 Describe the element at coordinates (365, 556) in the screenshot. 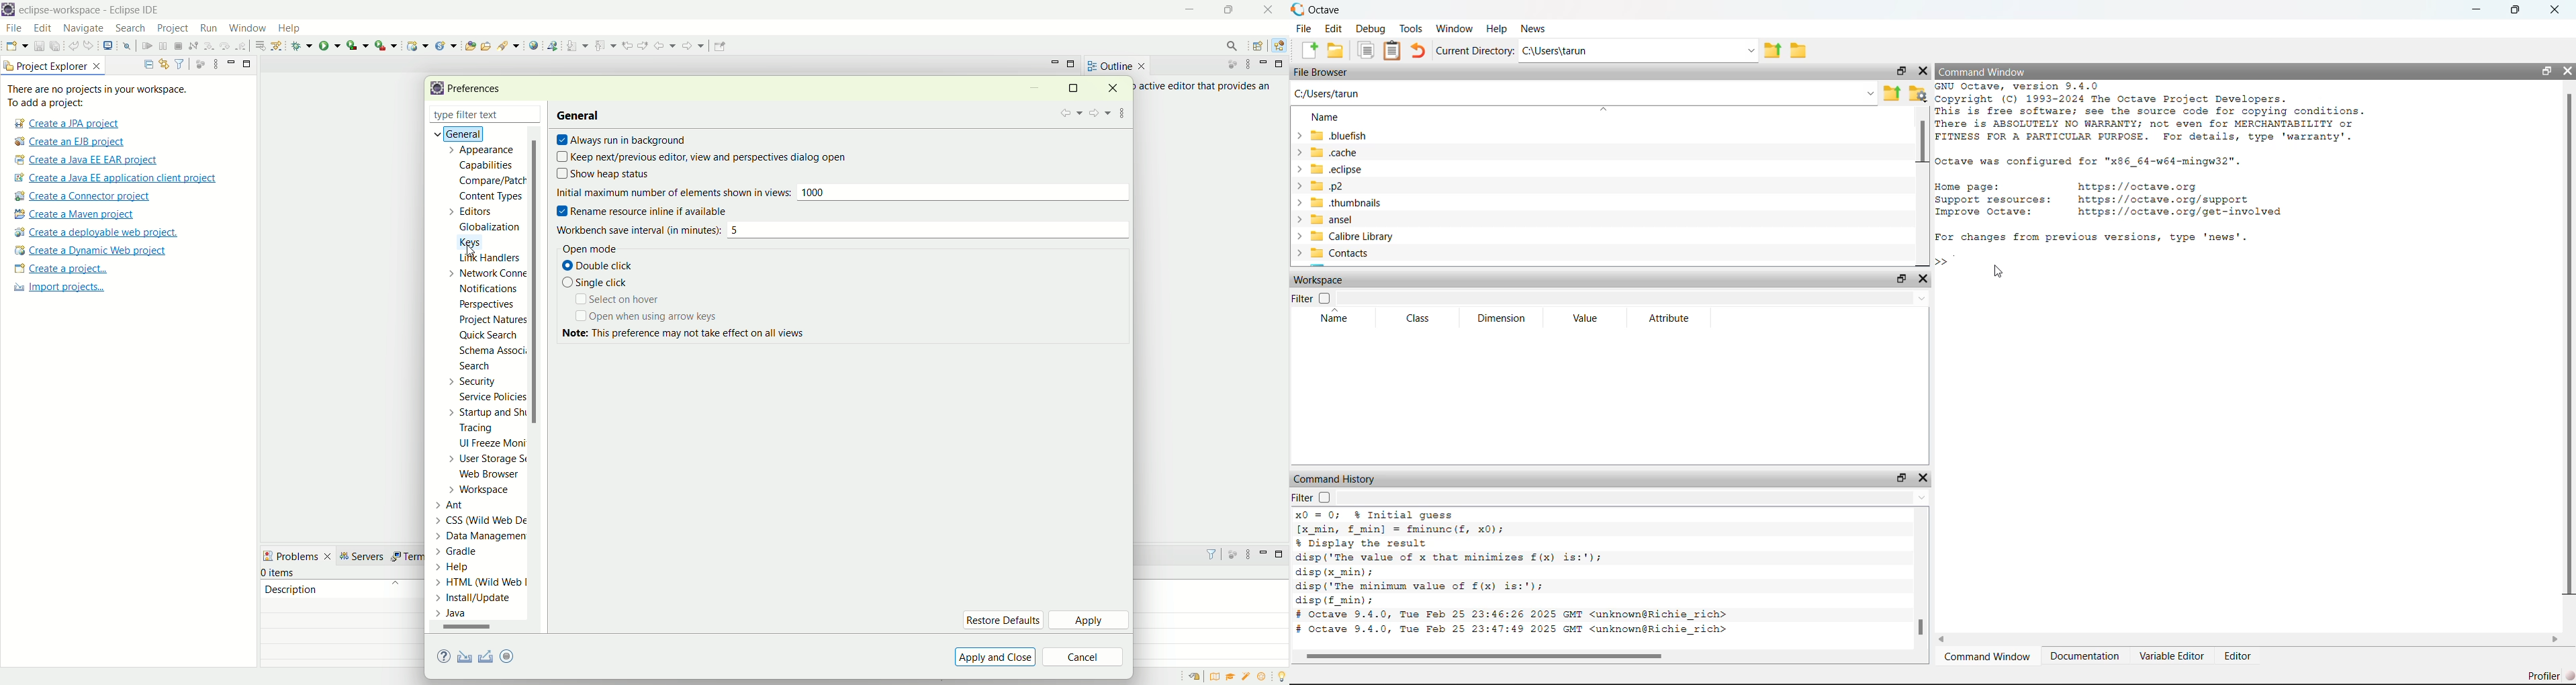

I see `servers` at that location.